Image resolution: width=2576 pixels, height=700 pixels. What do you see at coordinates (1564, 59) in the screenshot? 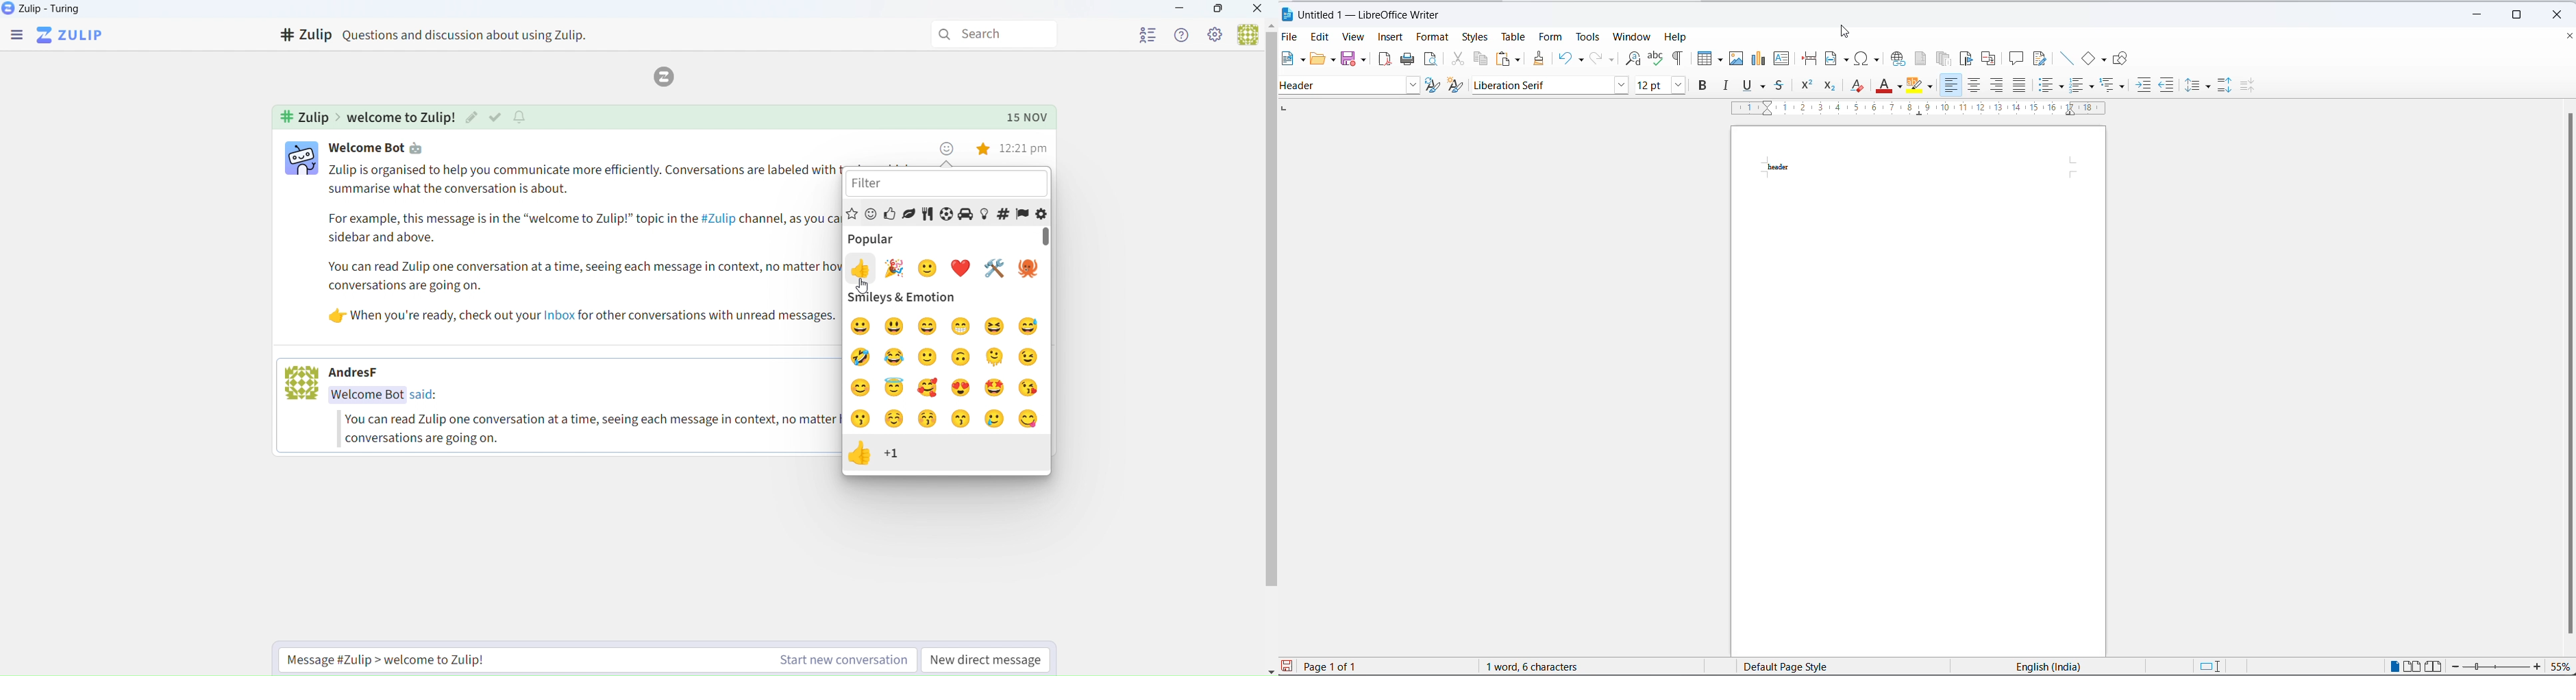
I see `undo` at bounding box center [1564, 59].